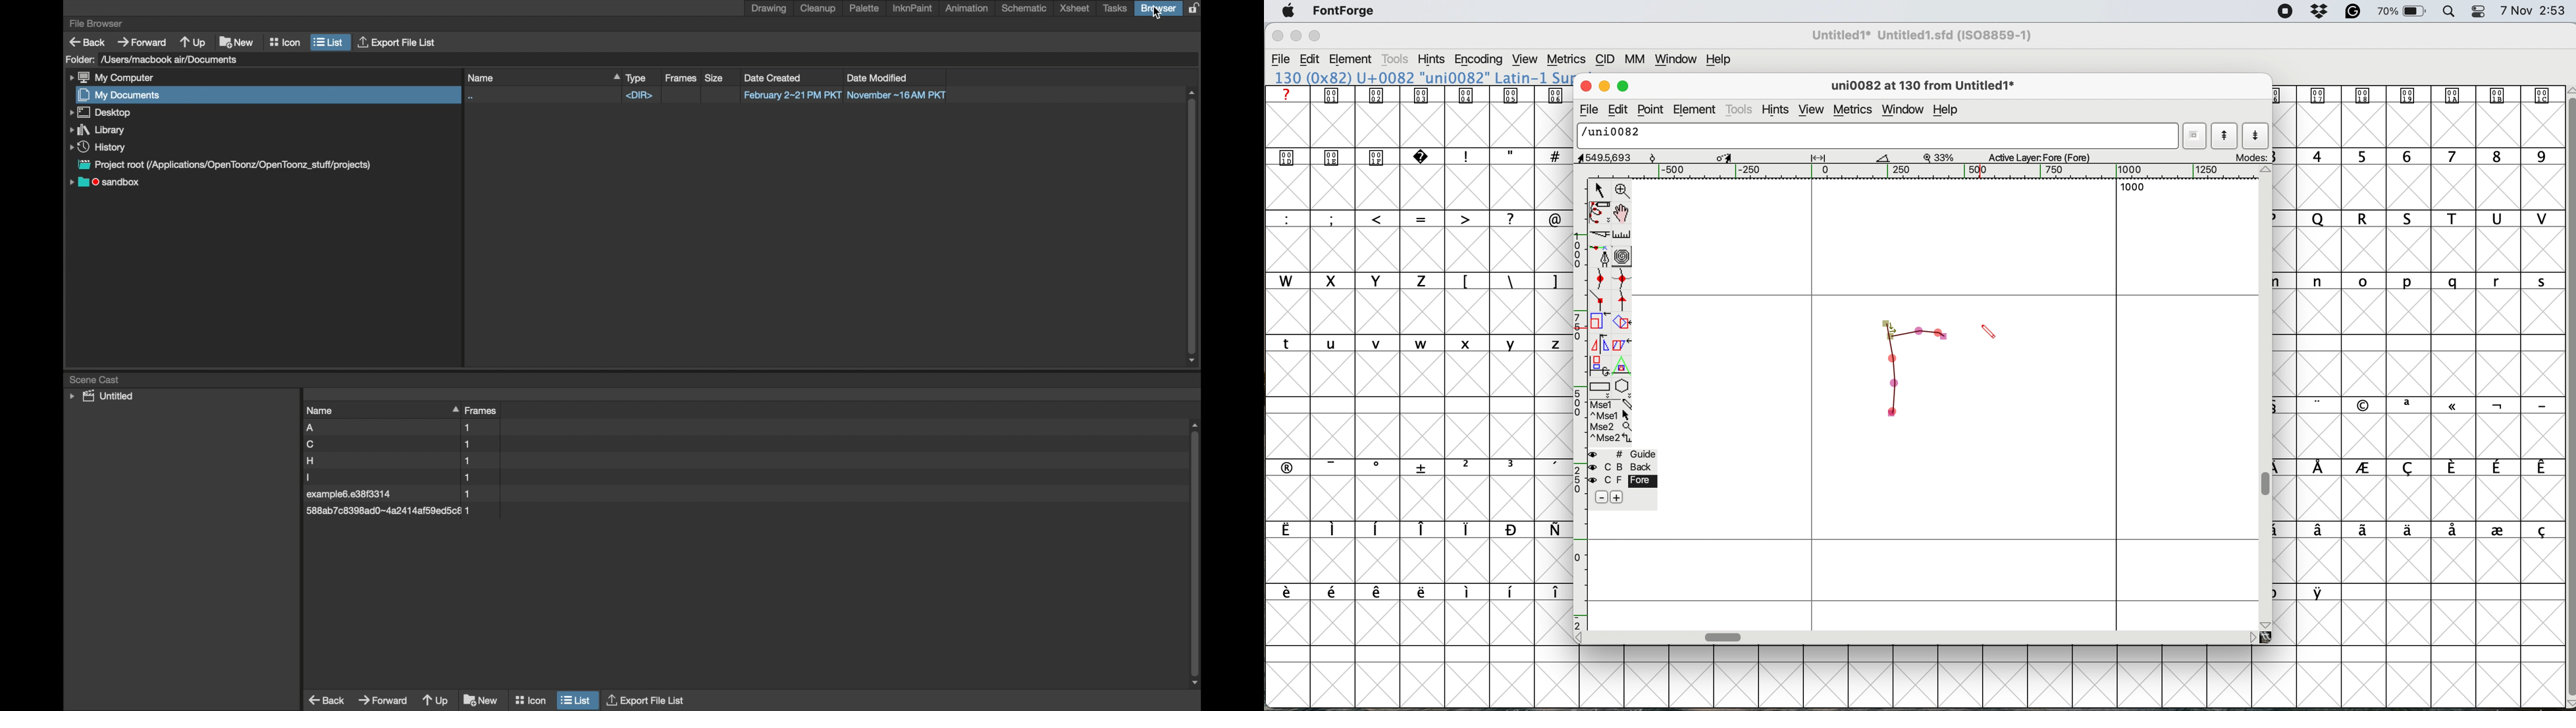 This screenshot has width=2576, height=728. Describe the element at coordinates (2404, 12) in the screenshot. I see `battery` at that location.